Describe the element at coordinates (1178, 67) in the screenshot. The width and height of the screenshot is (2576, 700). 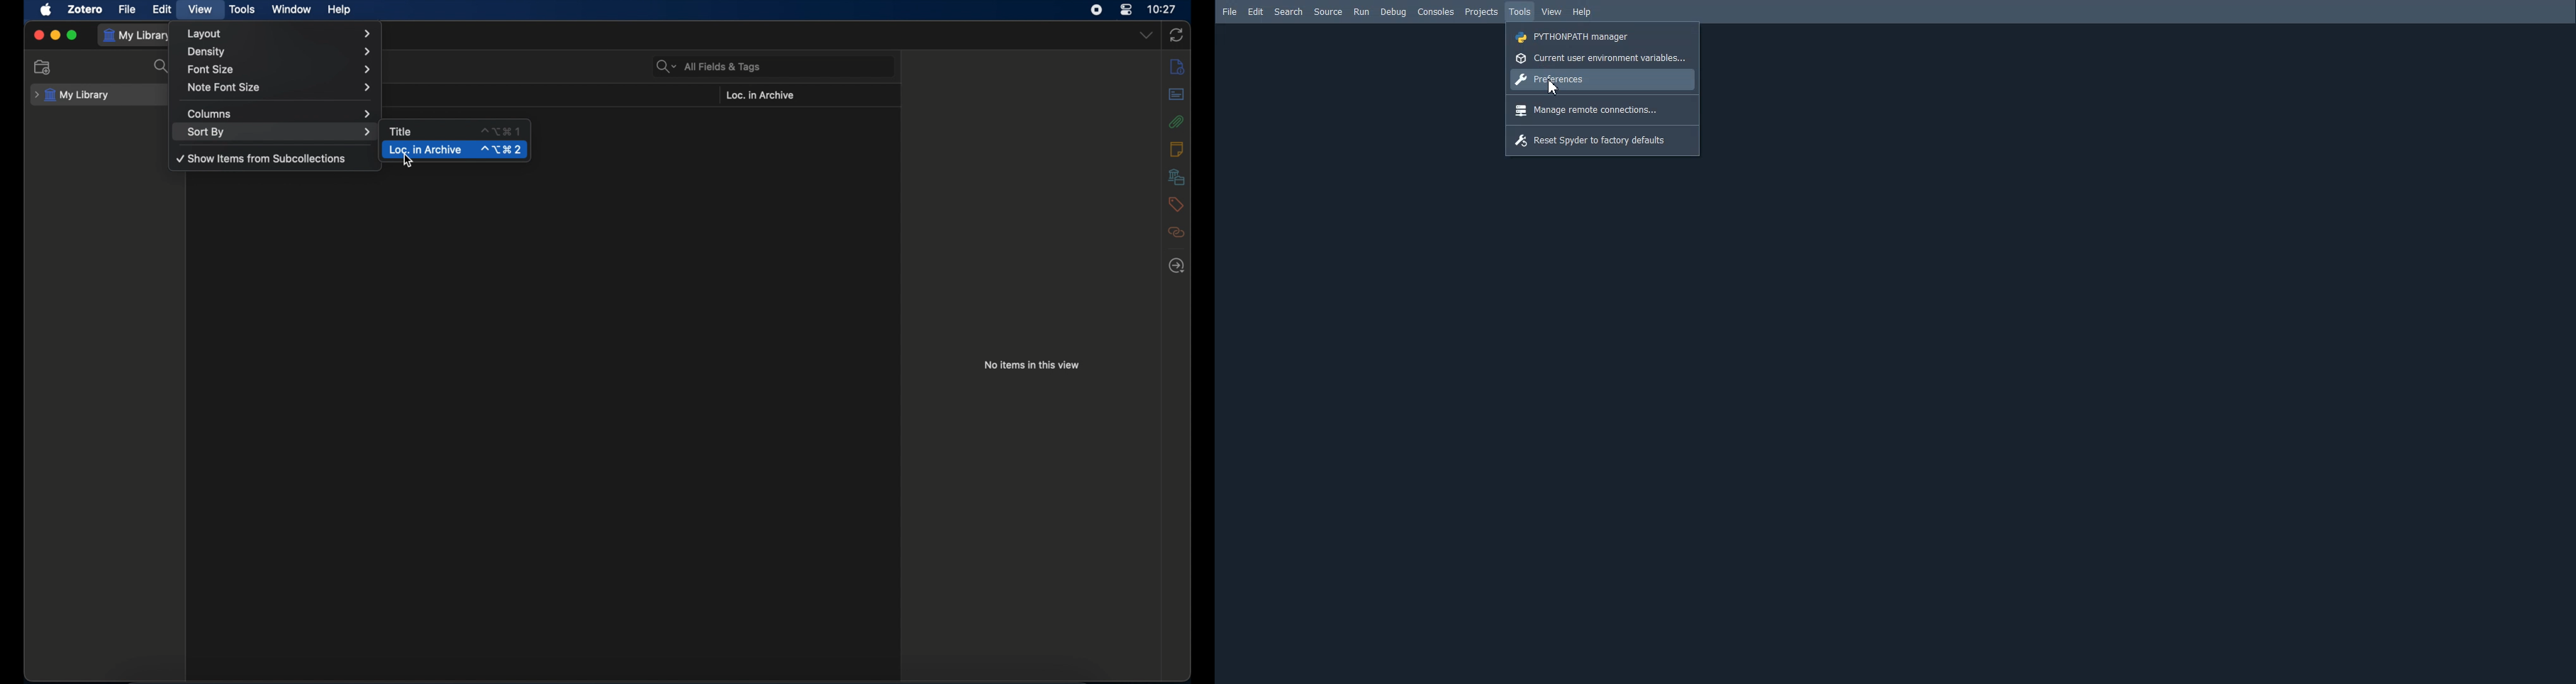
I see `notes` at that location.